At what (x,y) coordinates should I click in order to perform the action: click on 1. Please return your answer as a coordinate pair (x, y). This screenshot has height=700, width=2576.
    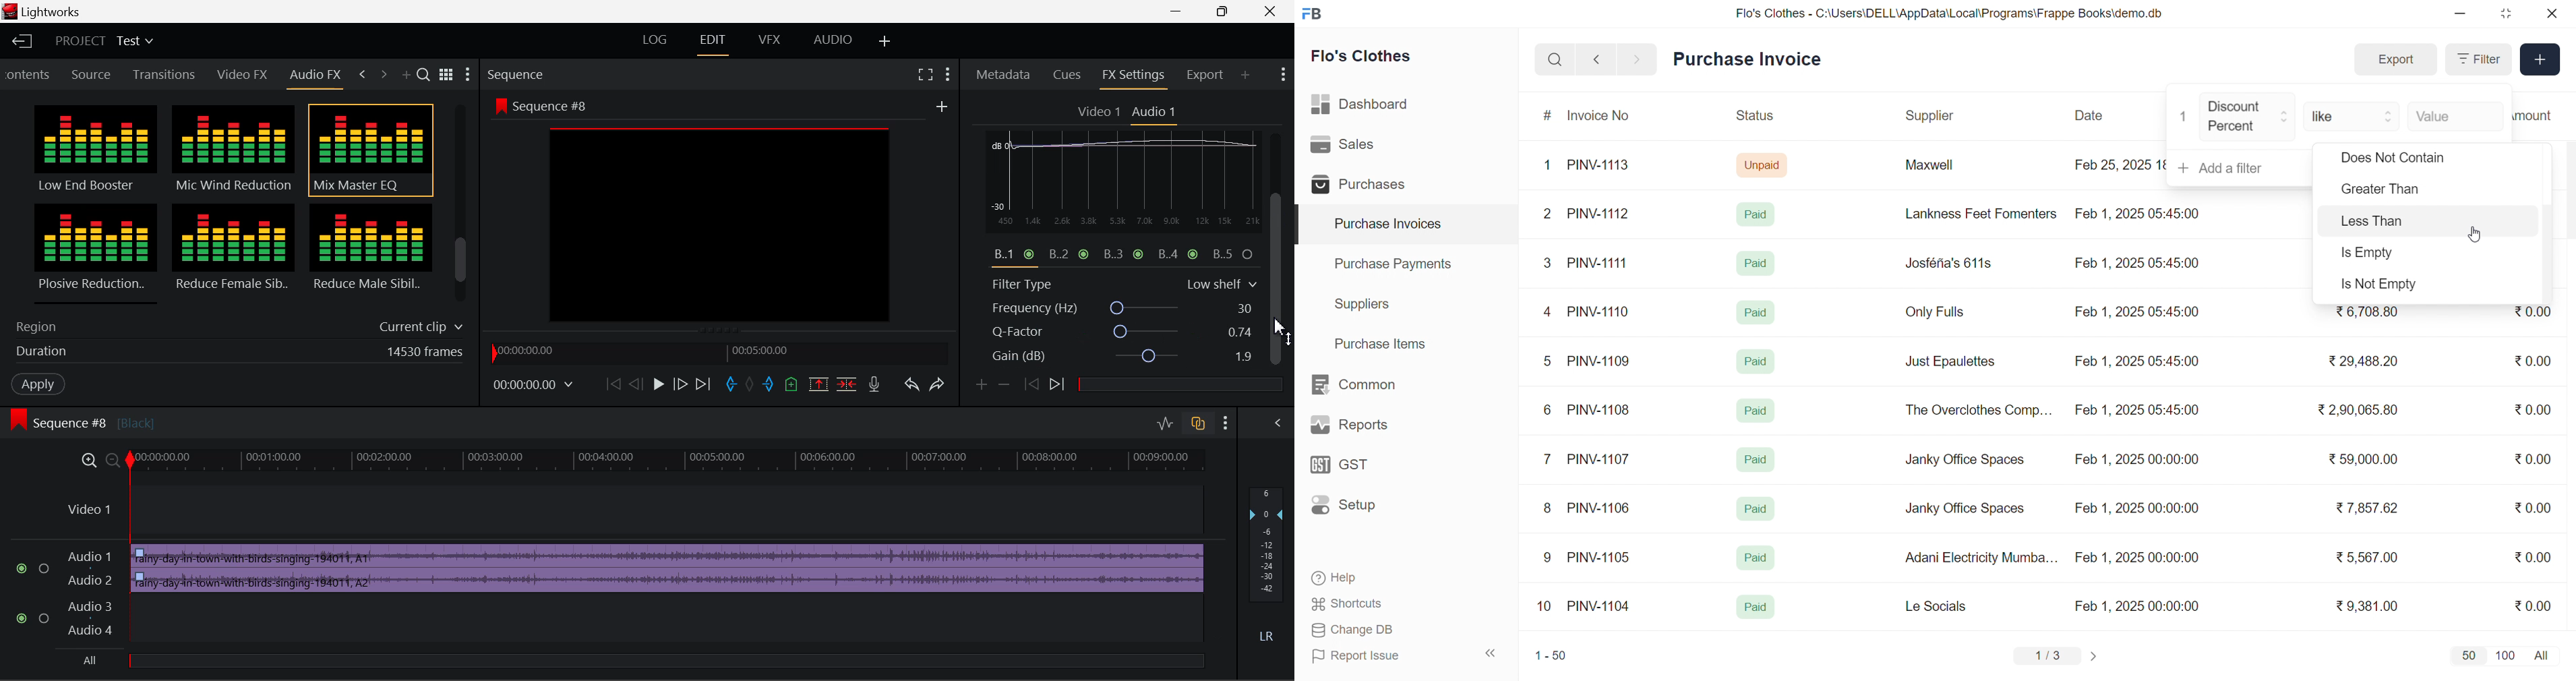
    Looking at the image, I should click on (2184, 117).